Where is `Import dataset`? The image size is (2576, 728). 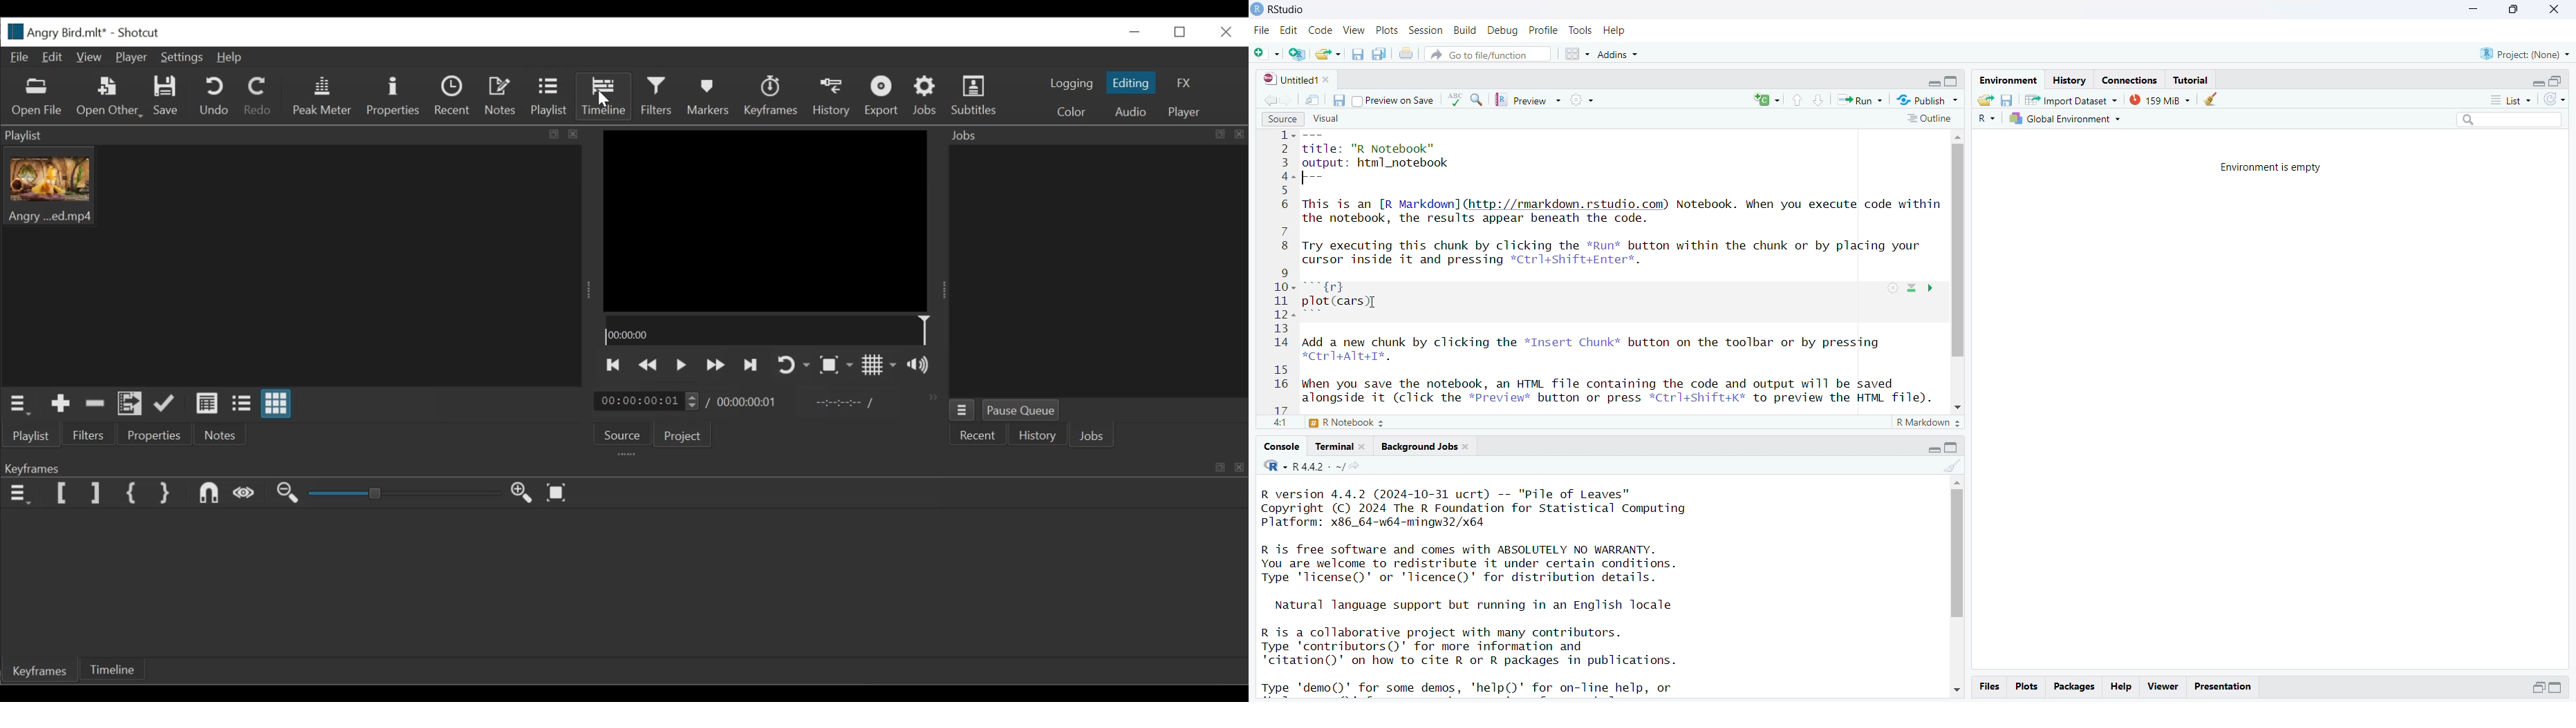 Import dataset is located at coordinates (2071, 99).